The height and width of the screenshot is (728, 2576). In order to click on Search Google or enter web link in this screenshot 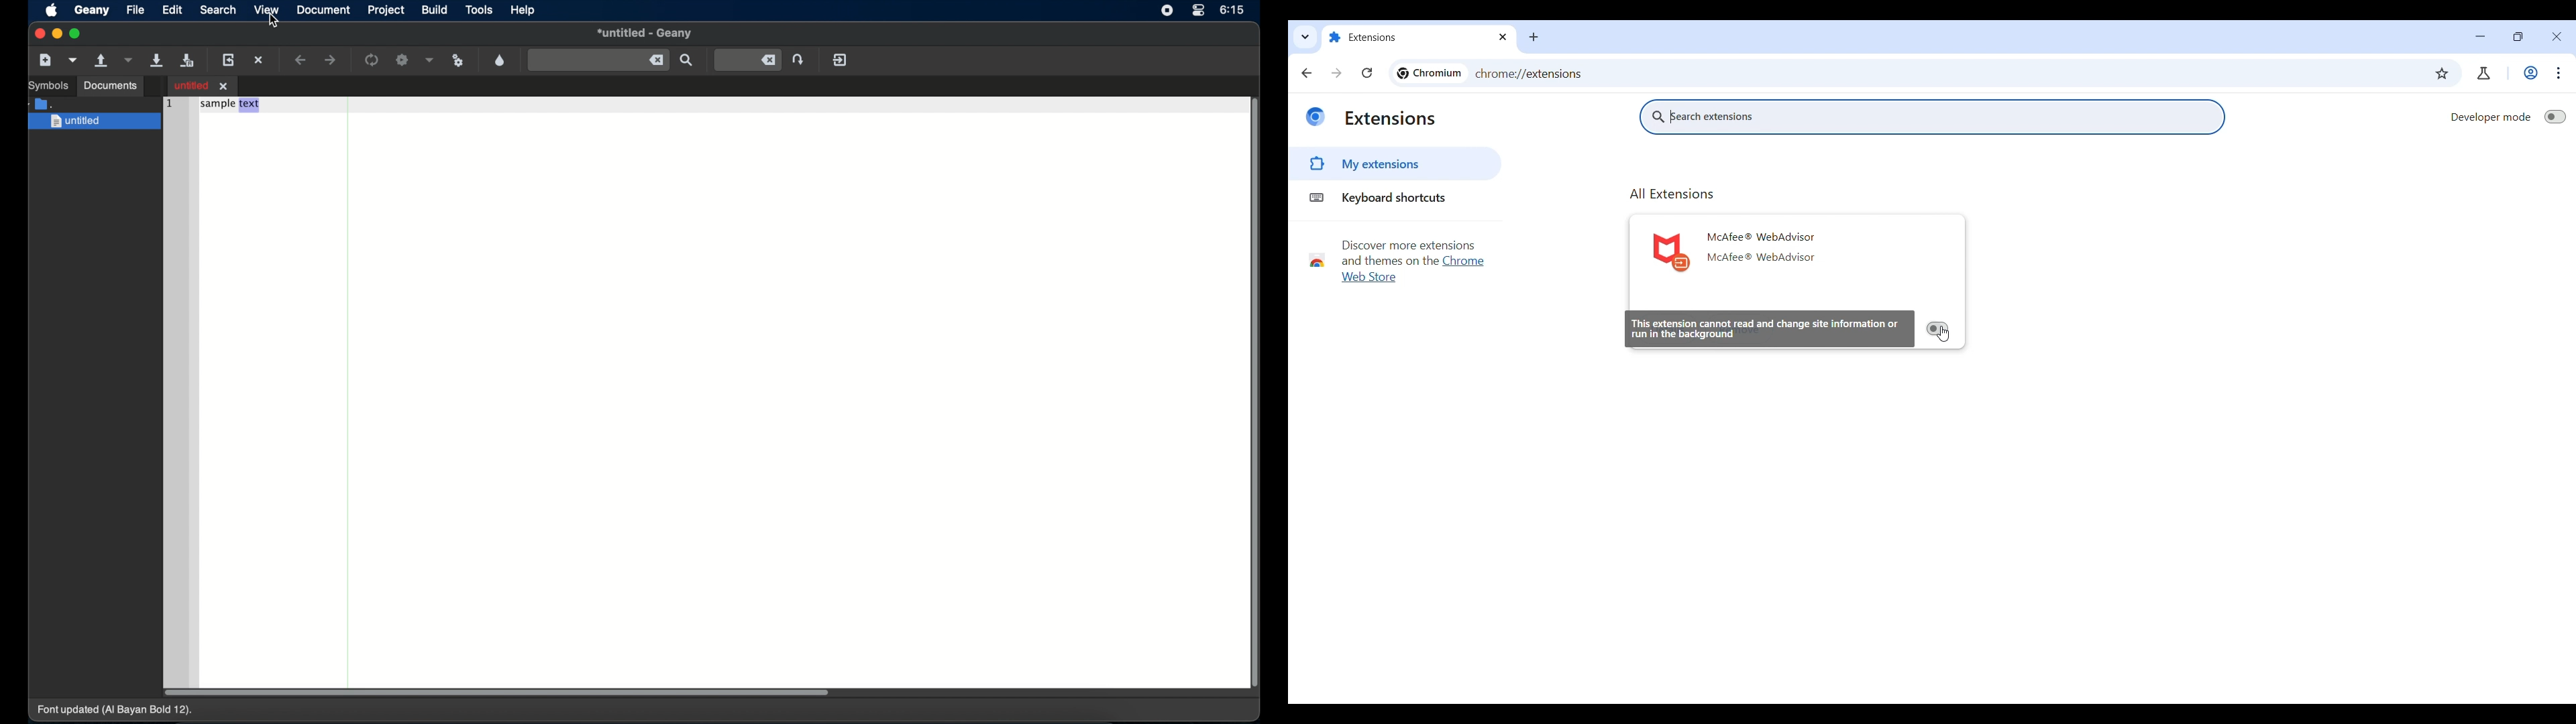, I will do `click(2000, 73)`.